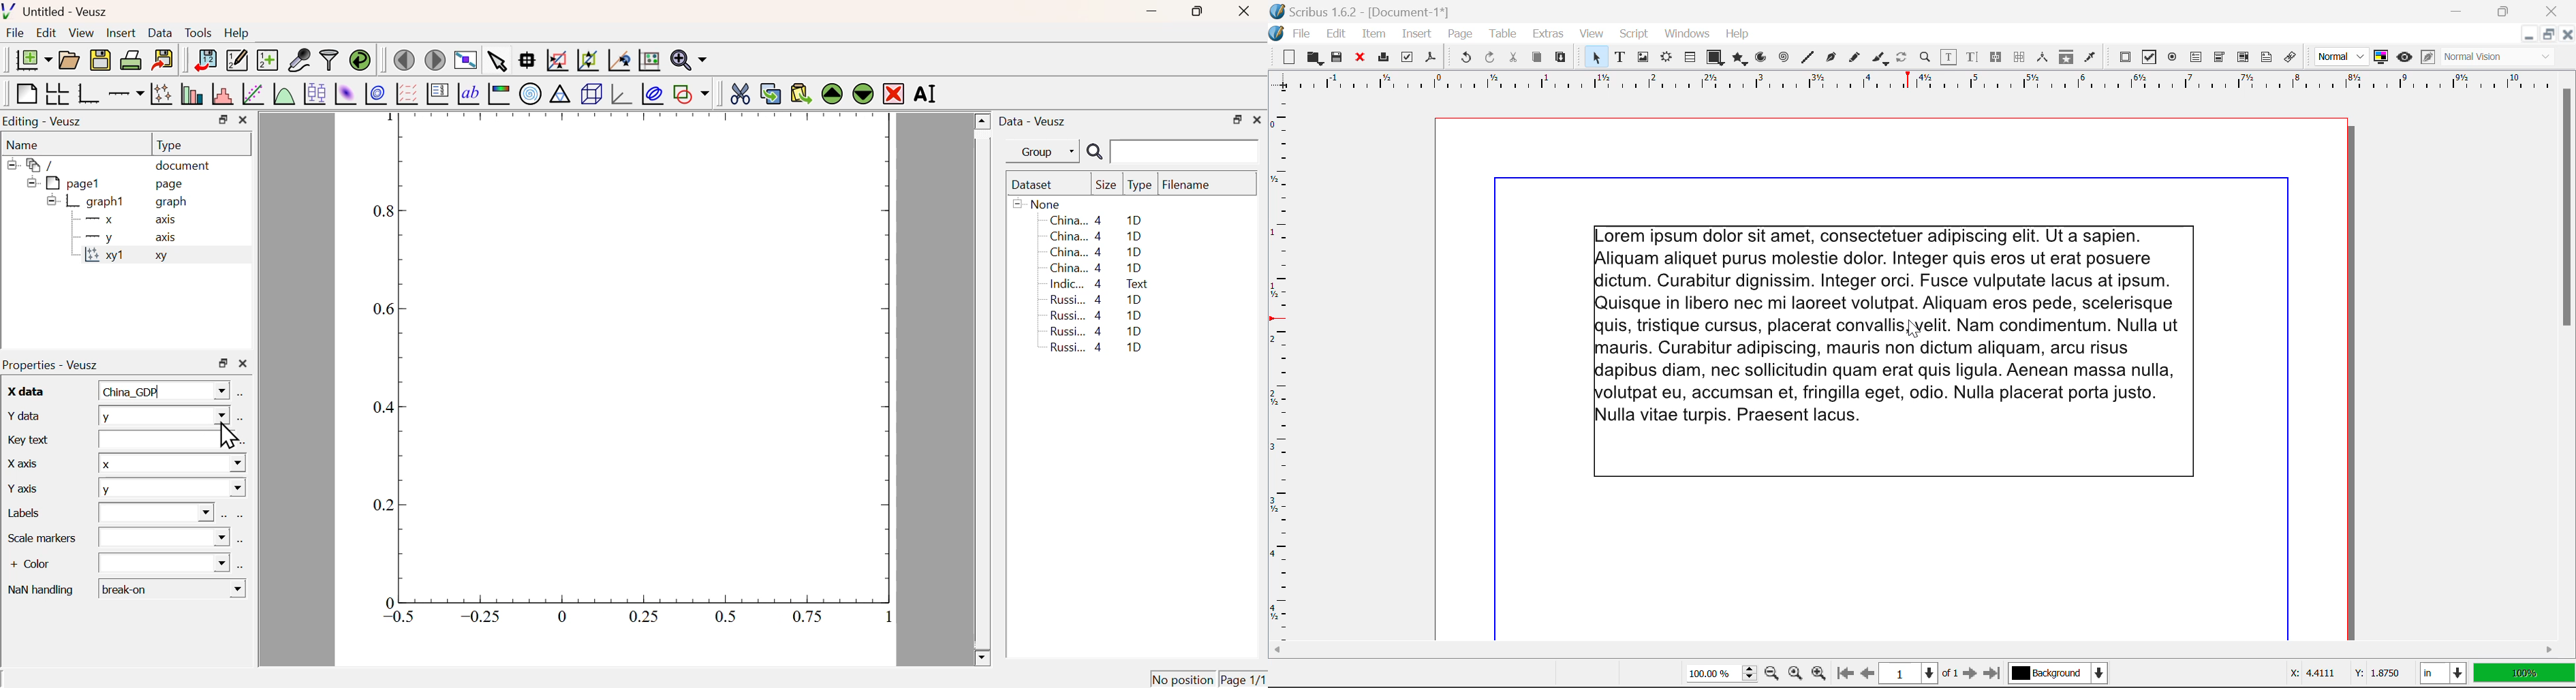 The image size is (2576, 700). Describe the element at coordinates (1185, 151) in the screenshot. I see `Search Input` at that location.